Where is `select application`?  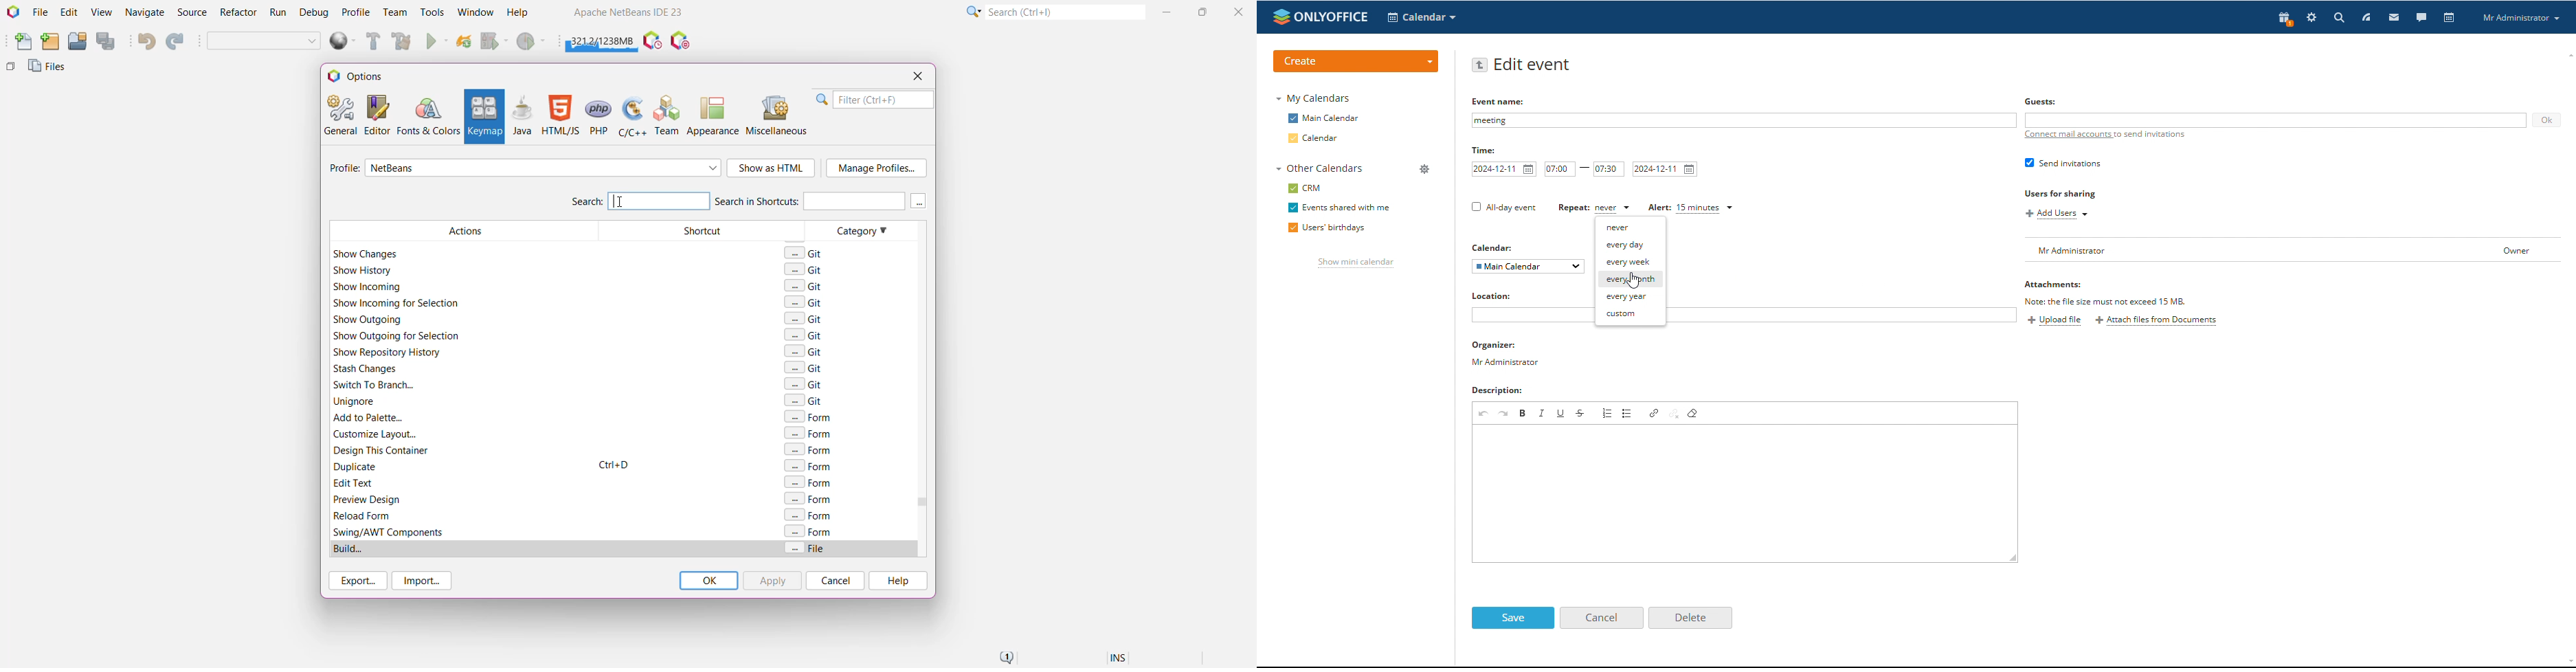 select application is located at coordinates (1422, 18).